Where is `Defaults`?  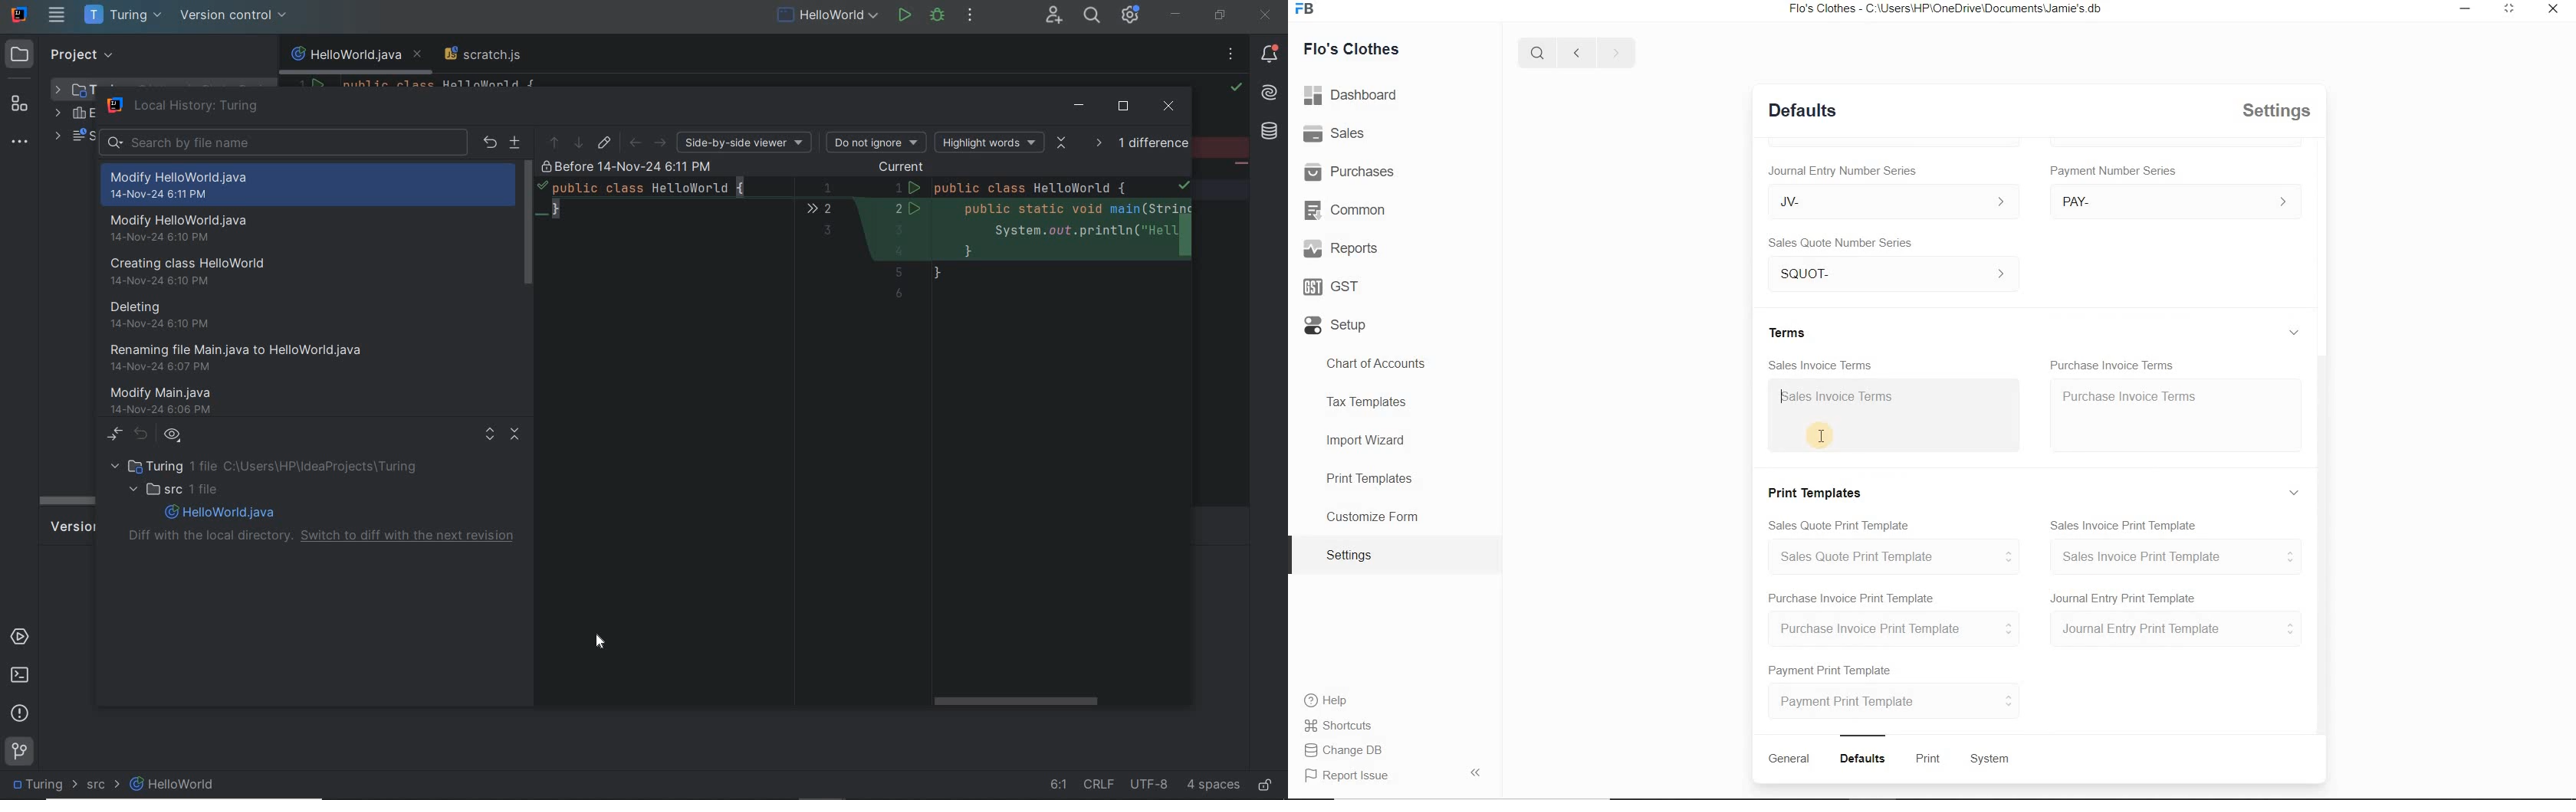 Defaults is located at coordinates (1862, 759).